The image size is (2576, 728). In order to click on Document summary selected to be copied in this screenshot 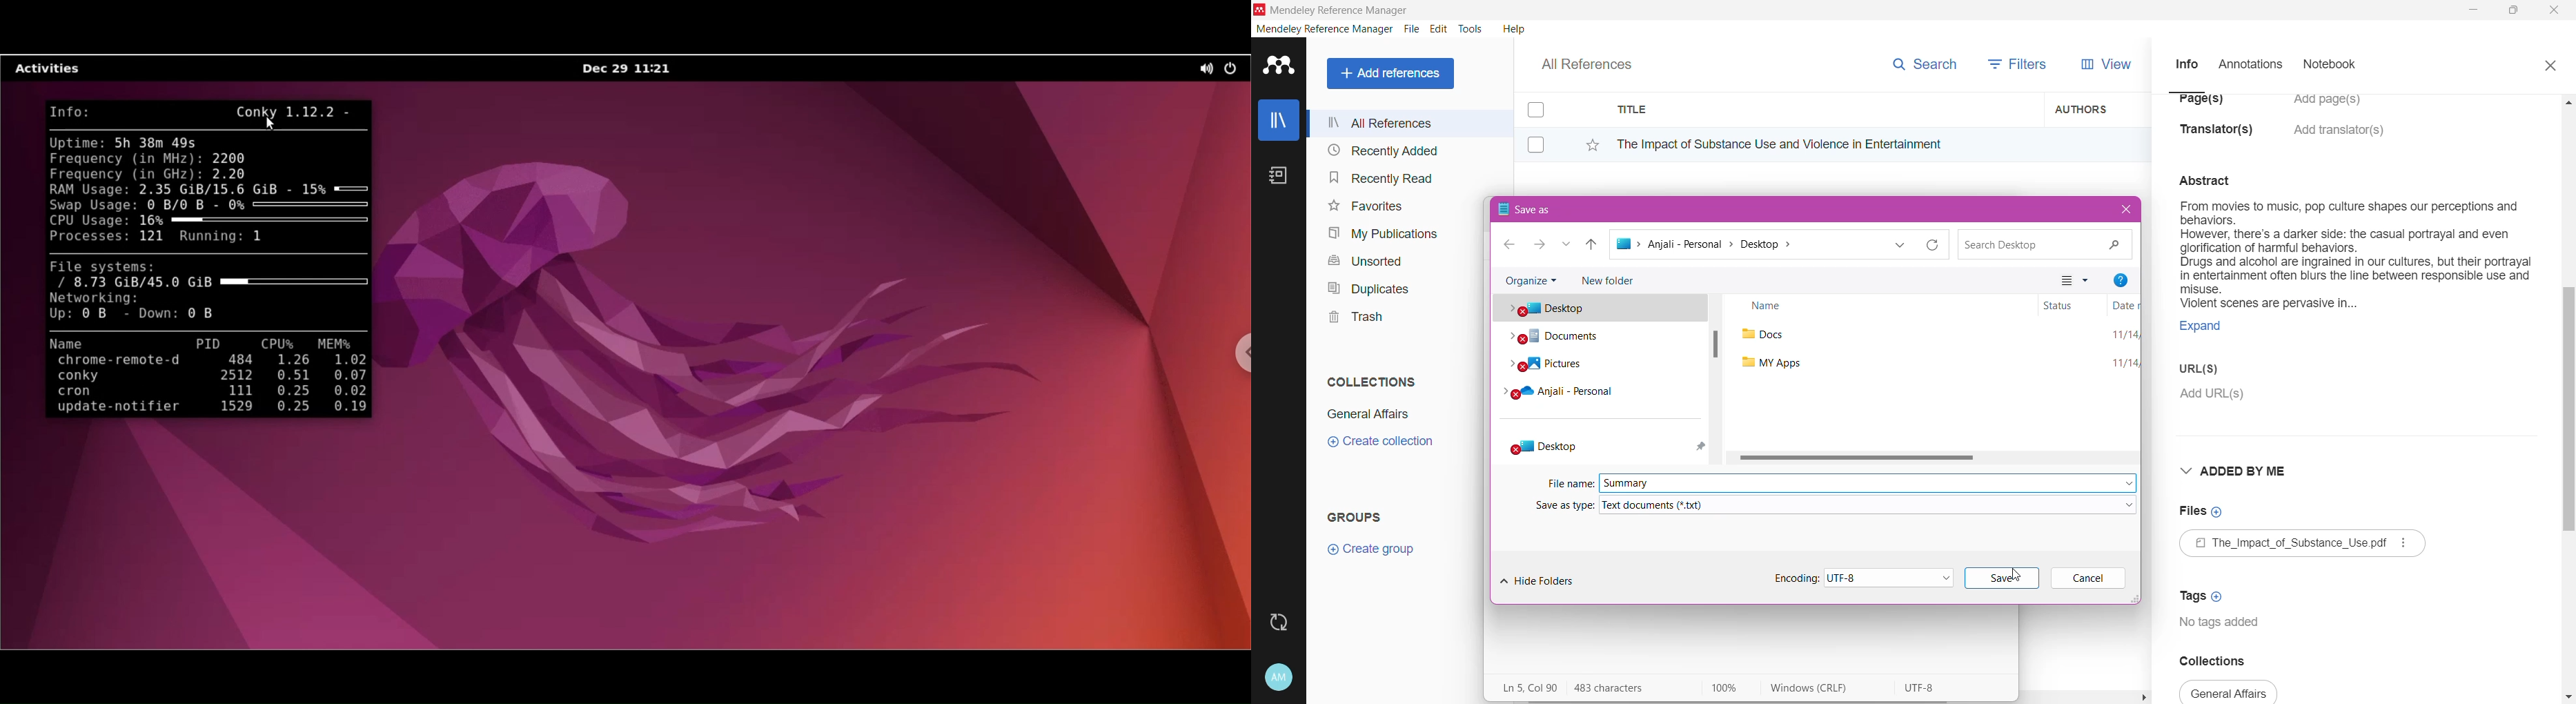, I will do `click(2354, 274)`.